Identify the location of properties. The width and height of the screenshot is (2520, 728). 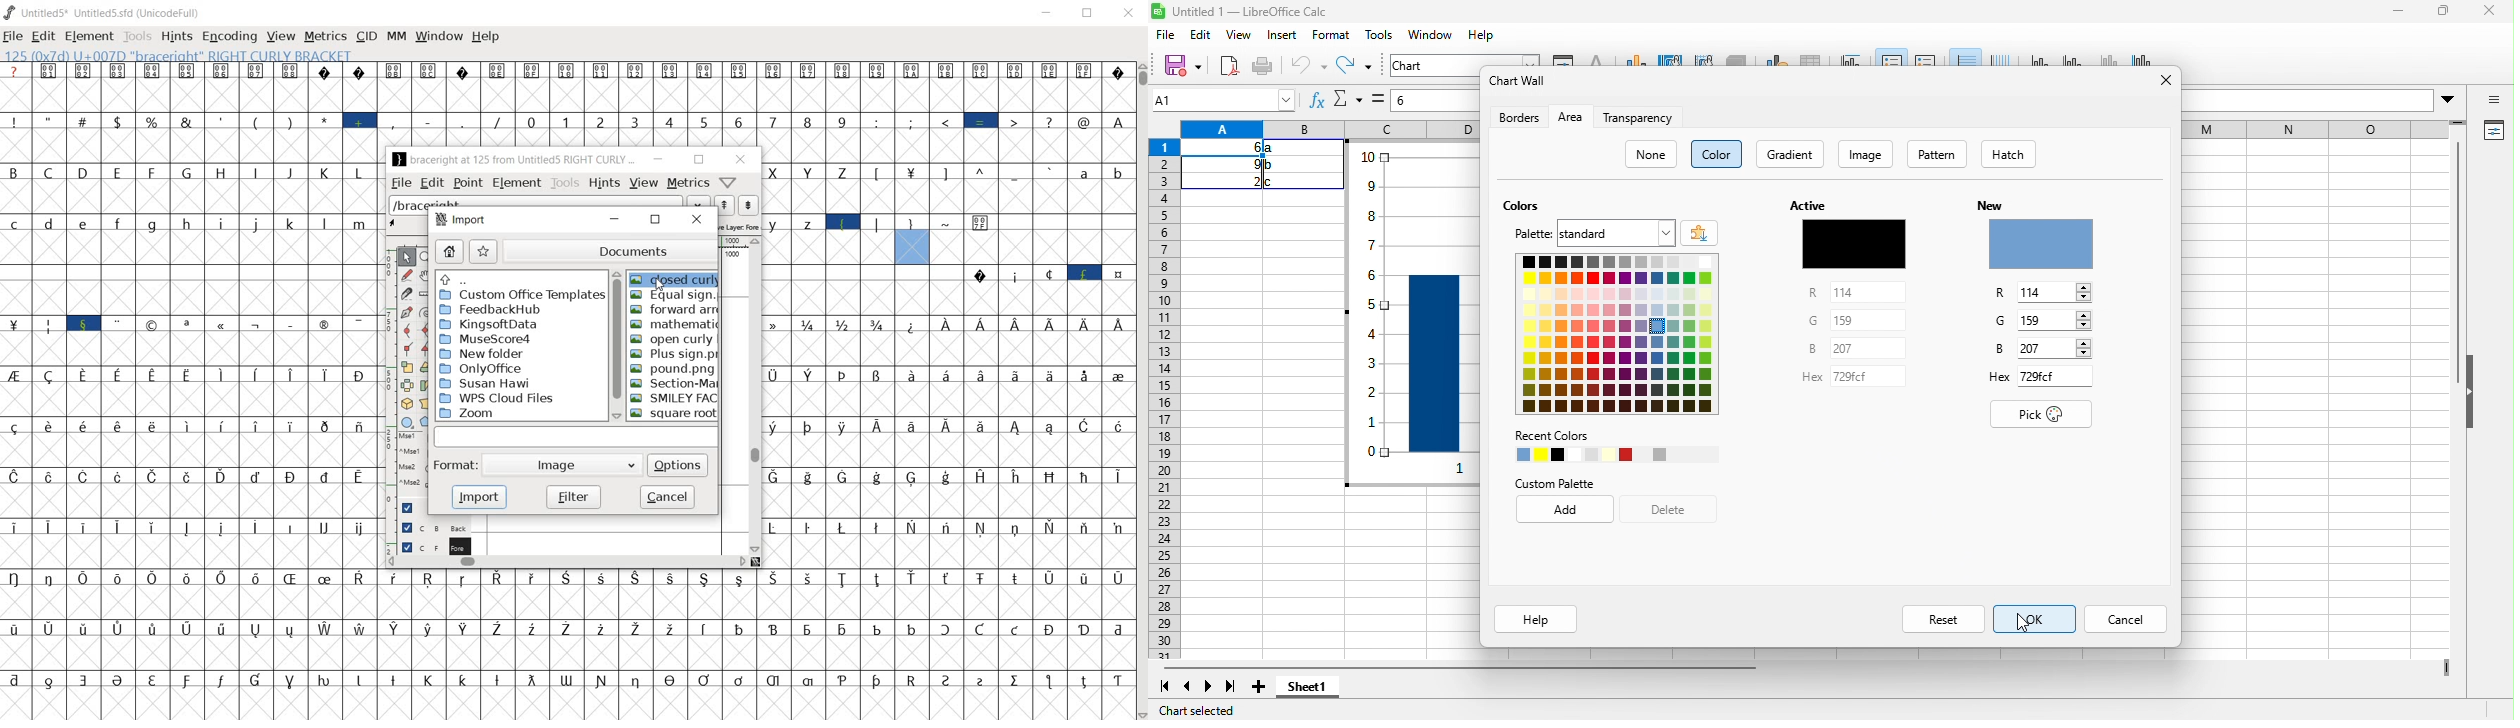
(2494, 131).